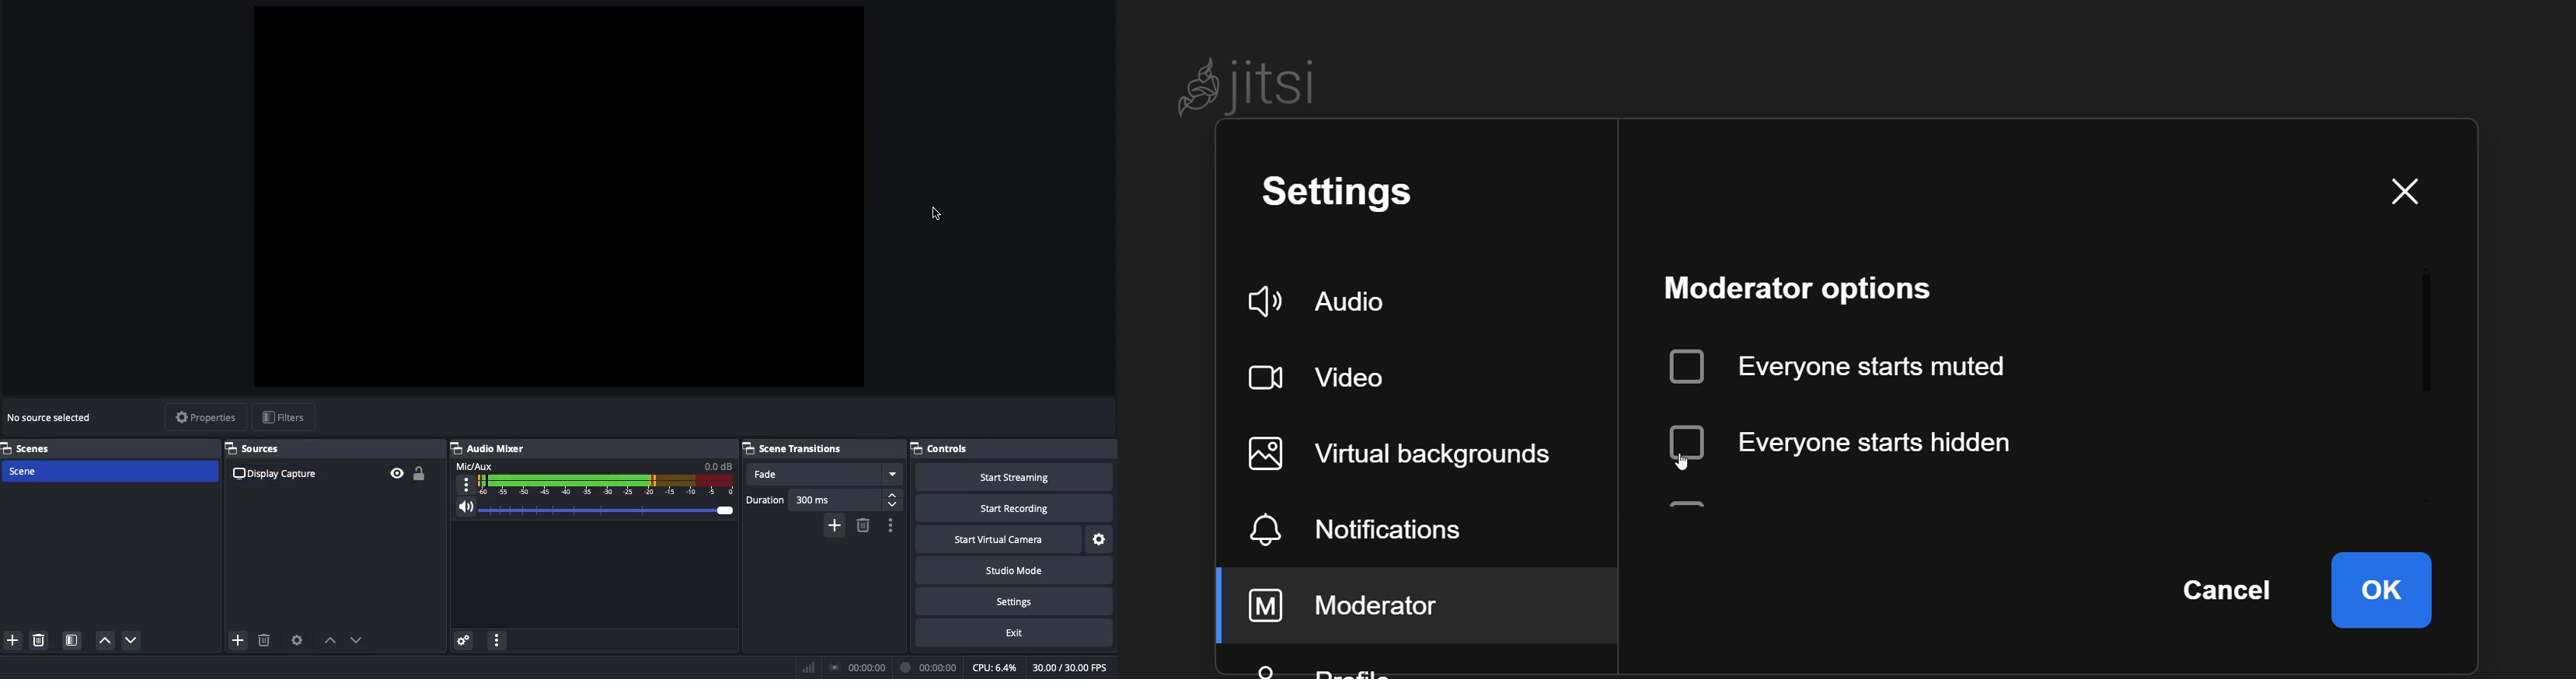 The height and width of the screenshot is (700, 2576). Describe the element at coordinates (1316, 302) in the screenshot. I see `audio` at that location.